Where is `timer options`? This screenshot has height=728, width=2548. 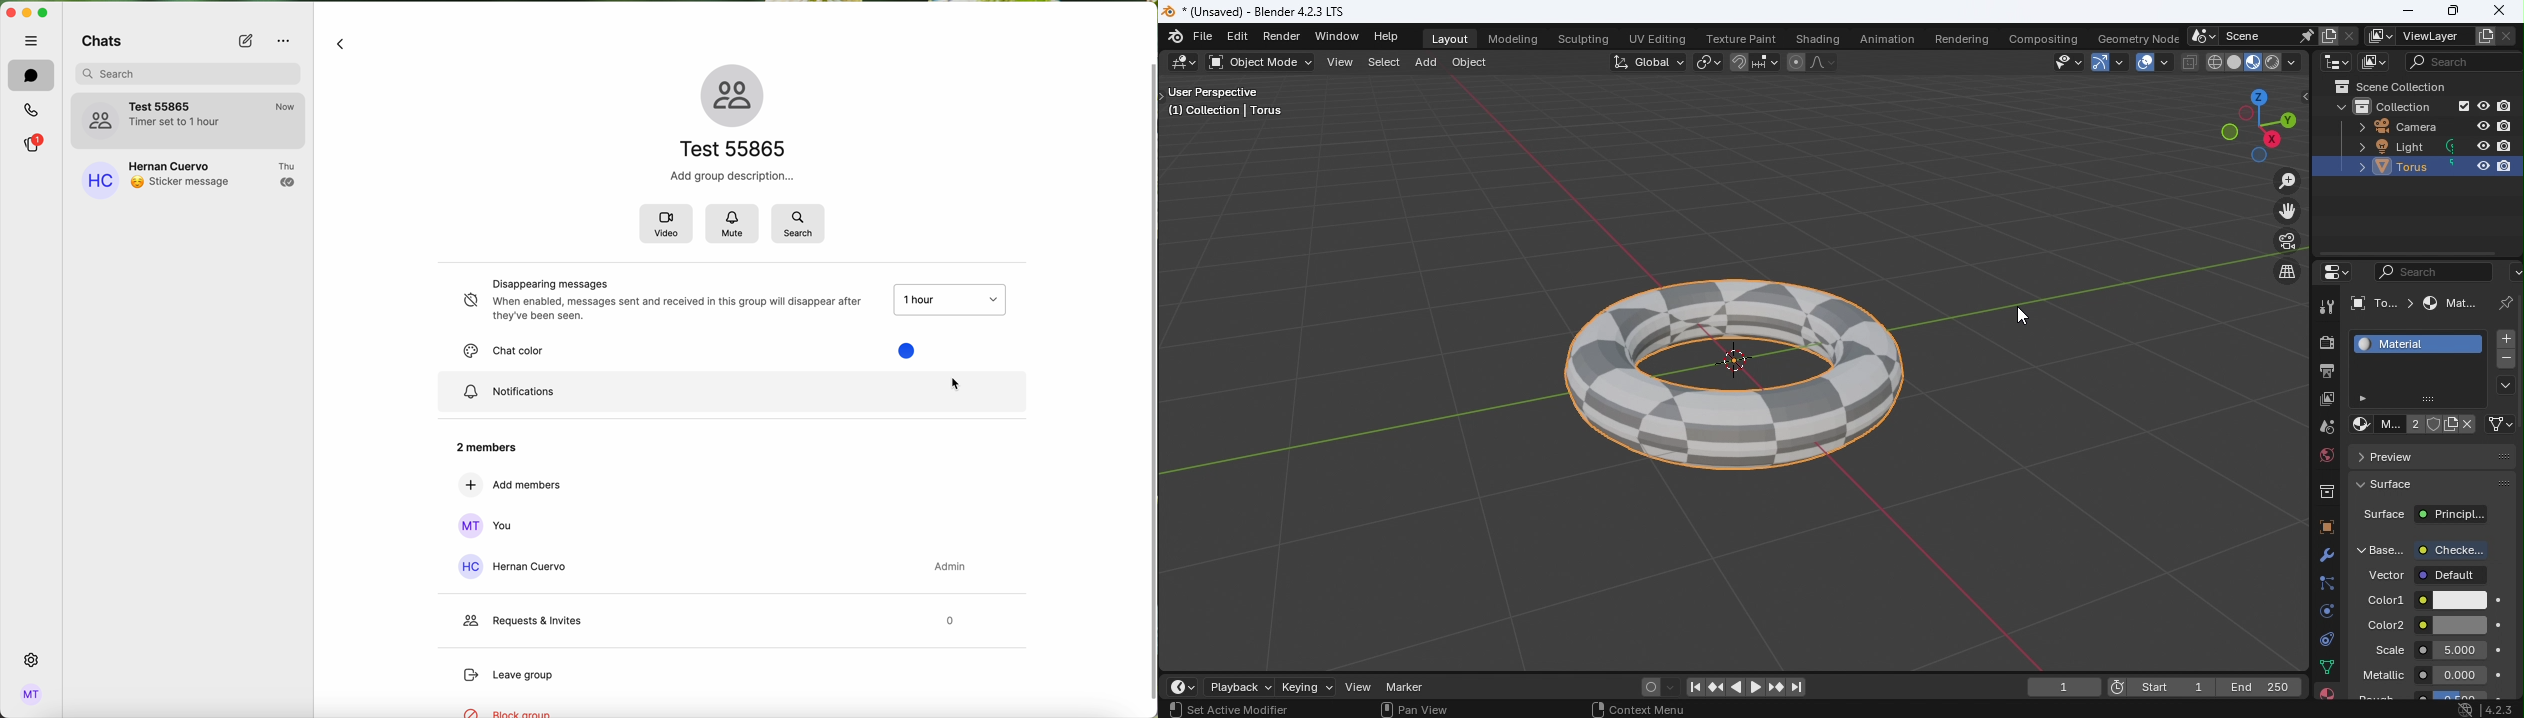
timer options is located at coordinates (951, 299).